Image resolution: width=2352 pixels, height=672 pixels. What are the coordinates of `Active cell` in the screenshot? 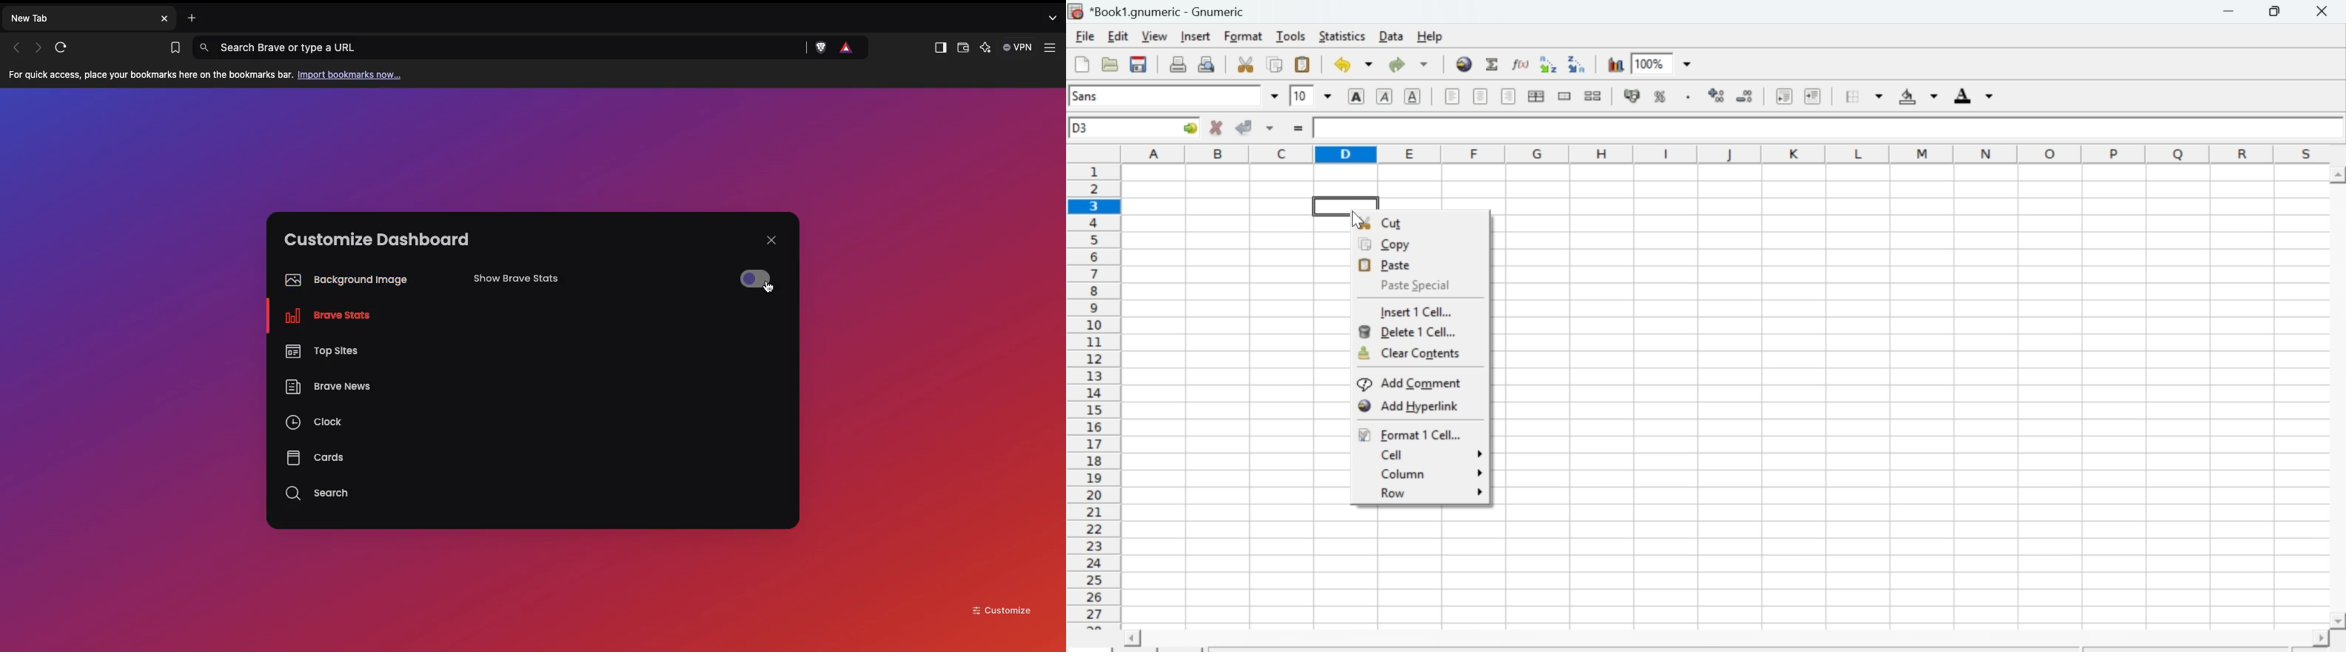 It's located at (1136, 128).